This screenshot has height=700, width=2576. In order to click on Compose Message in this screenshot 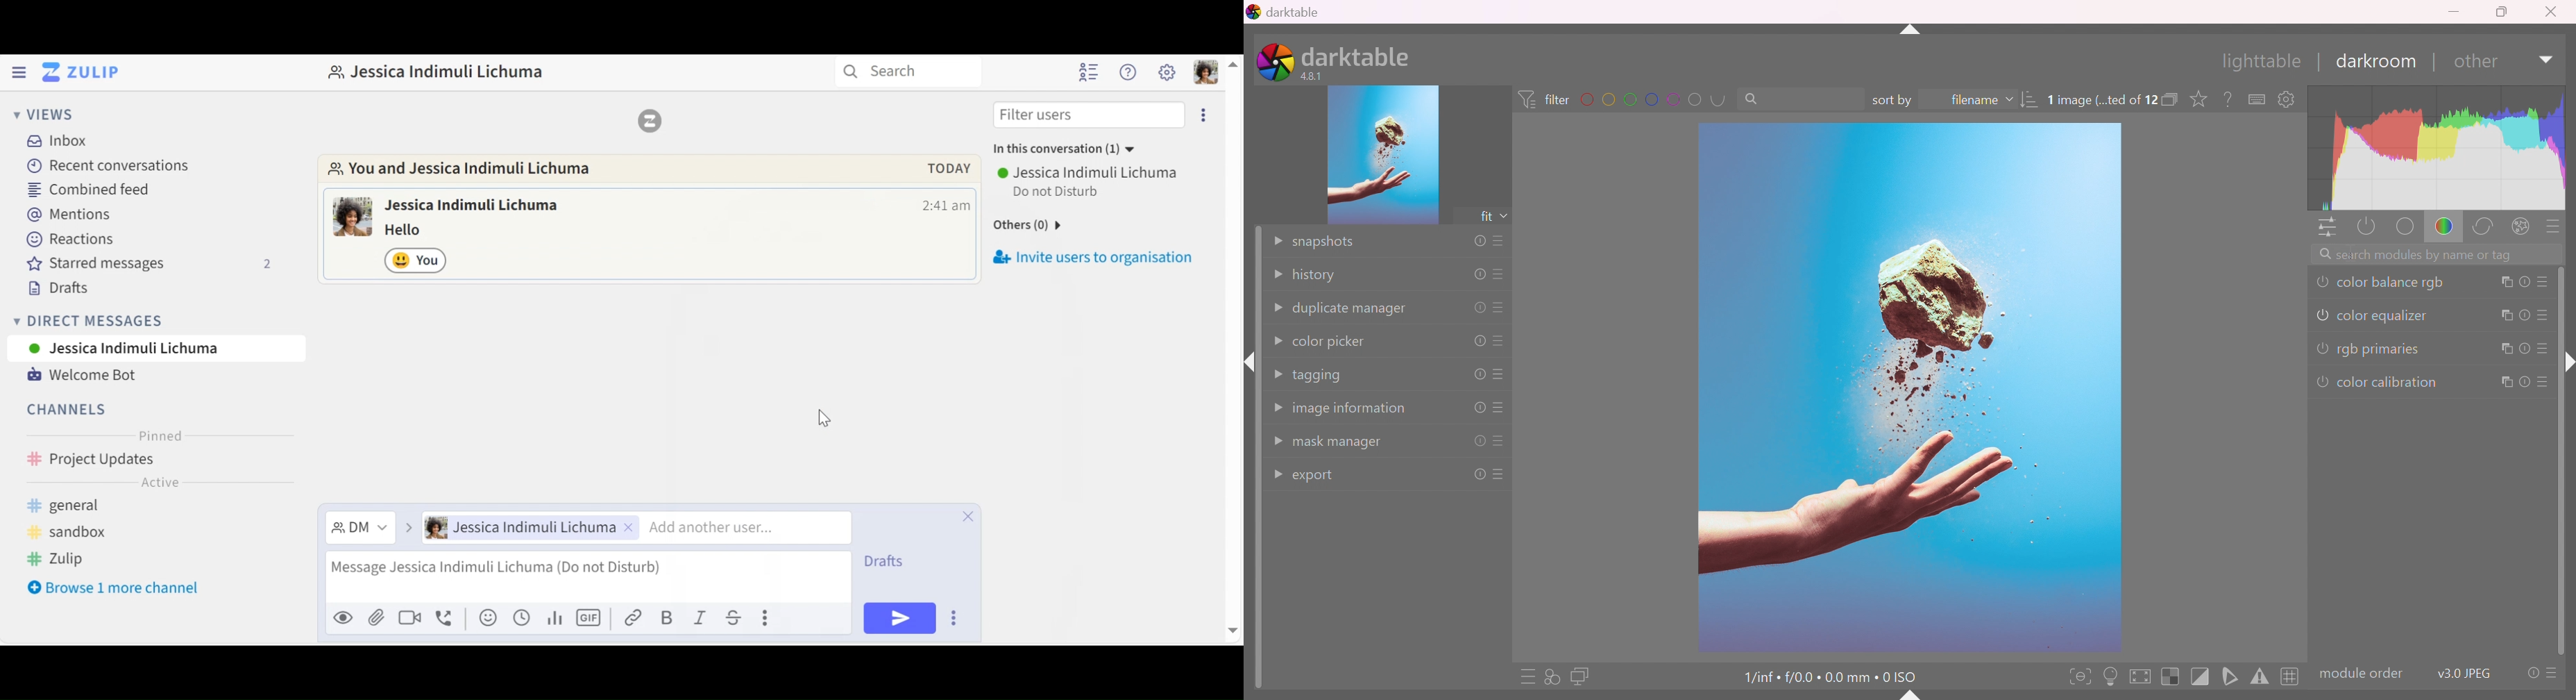, I will do `click(587, 579)`.